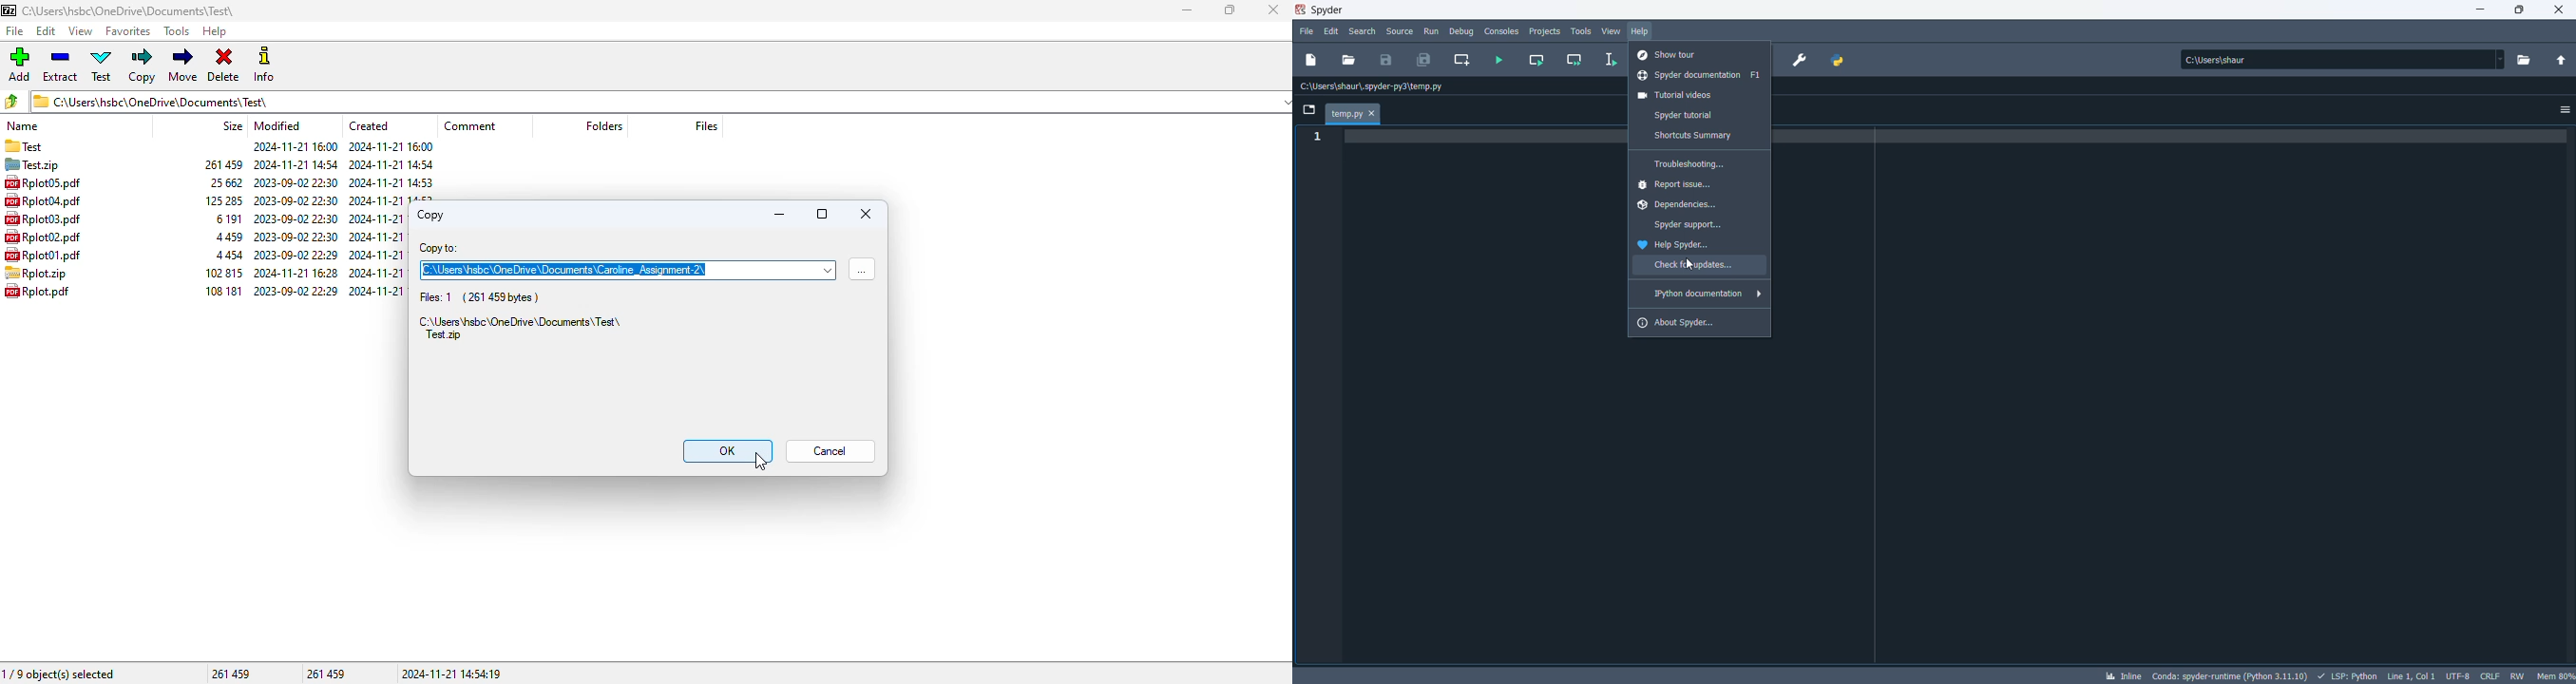  What do you see at coordinates (229, 255) in the screenshot?
I see `size` at bounding box center [229, 255].